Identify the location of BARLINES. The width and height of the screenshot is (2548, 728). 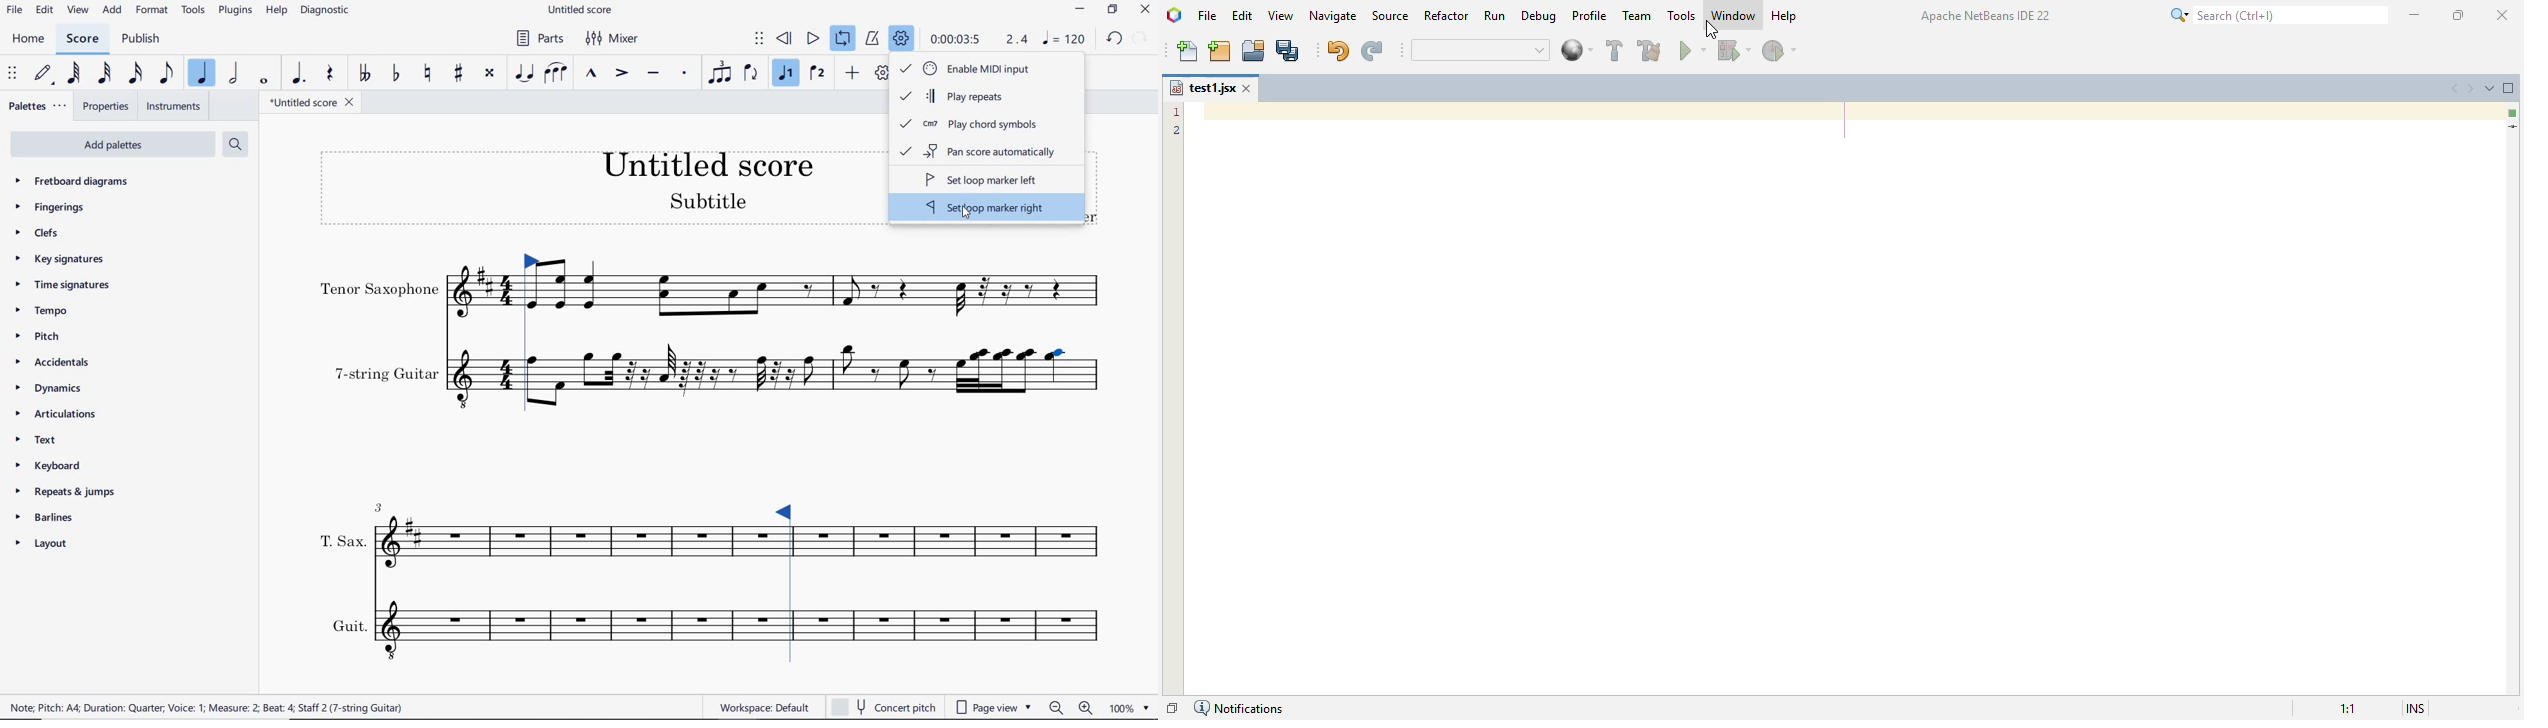
(46, 520).